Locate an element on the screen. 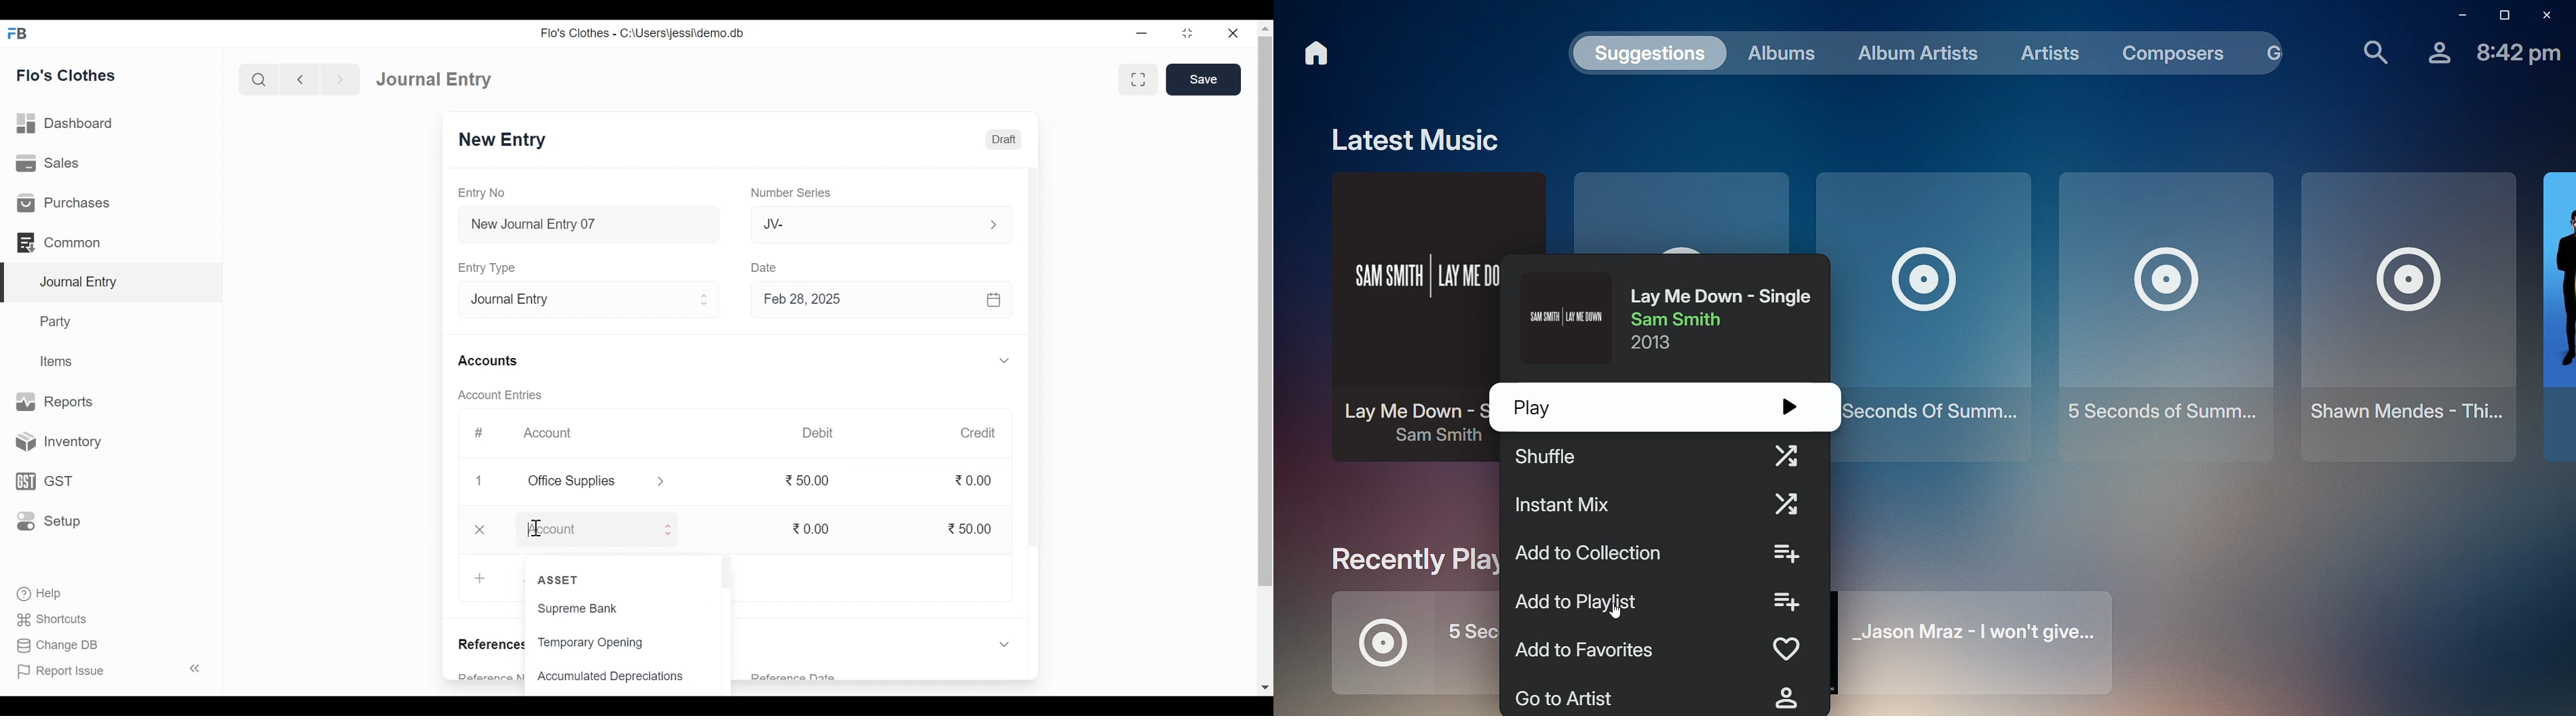 This screenshot has width=2576, height=728. Vertical Scroll Bar is located at coordinates (1266, 313).